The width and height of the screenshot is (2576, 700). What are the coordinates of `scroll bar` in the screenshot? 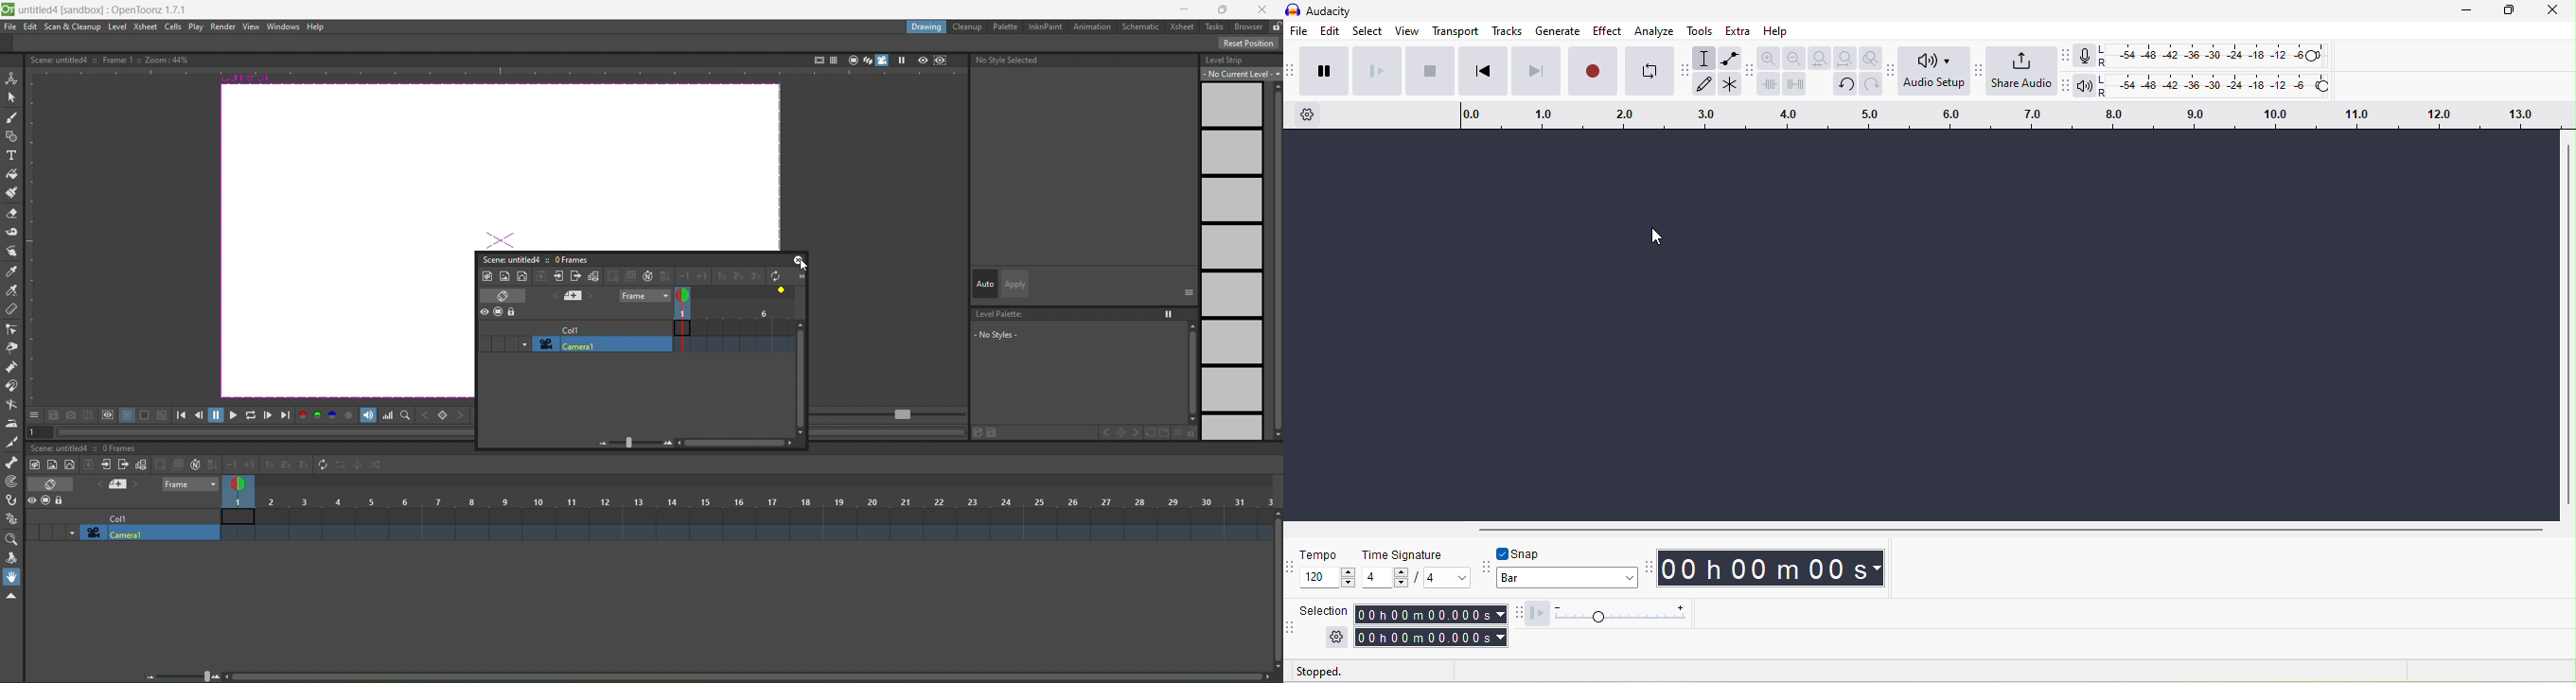 It's located at (743, 678).